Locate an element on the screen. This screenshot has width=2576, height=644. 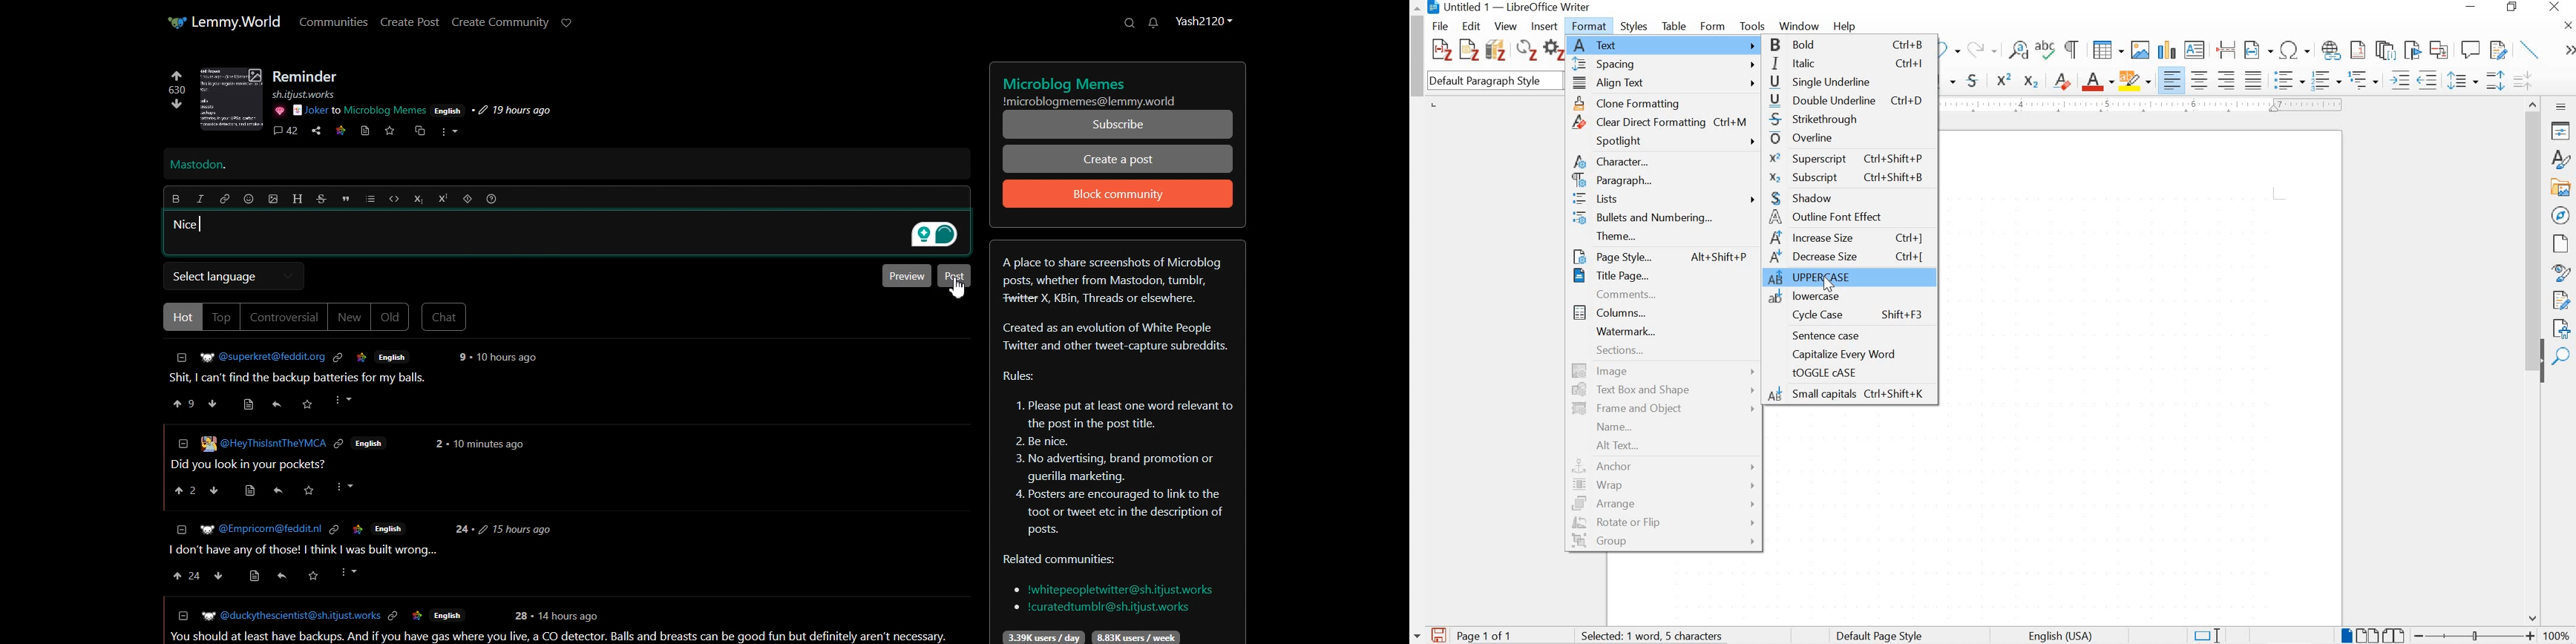
align text is located at coordinates (1665, 85).